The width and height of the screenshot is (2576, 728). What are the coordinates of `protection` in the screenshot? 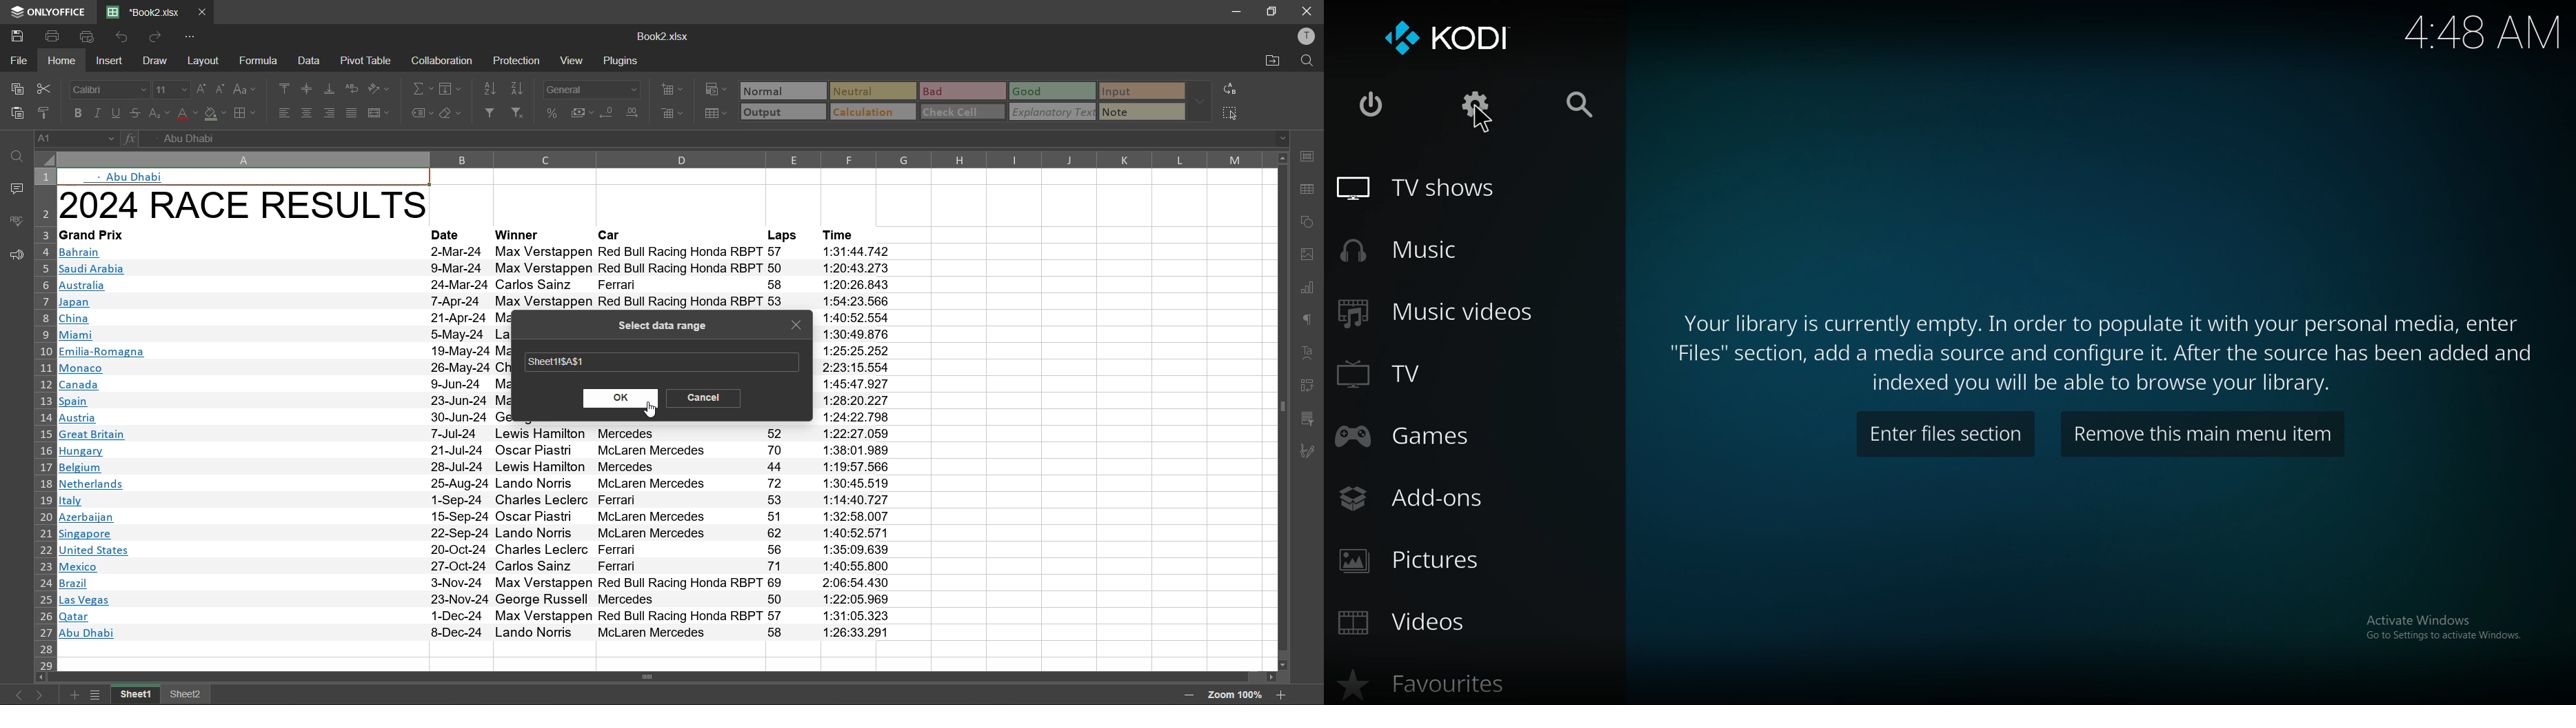 It's located at (519, 61).